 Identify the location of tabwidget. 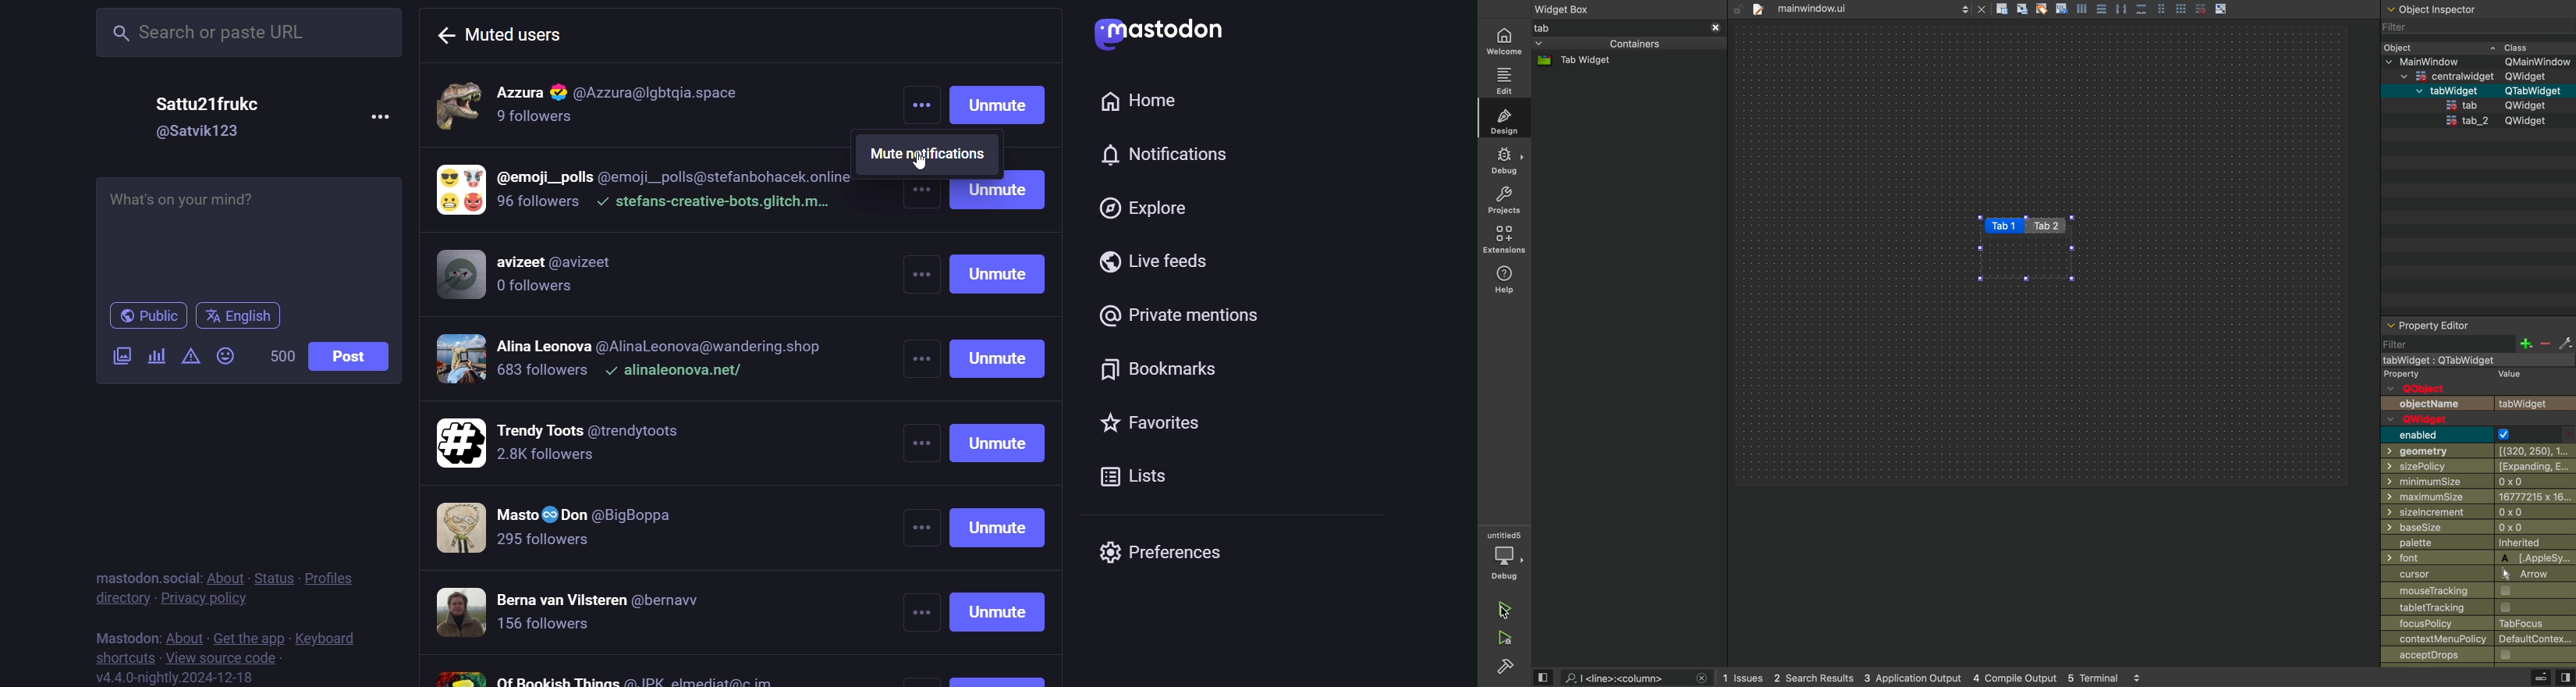
(2477, 90).